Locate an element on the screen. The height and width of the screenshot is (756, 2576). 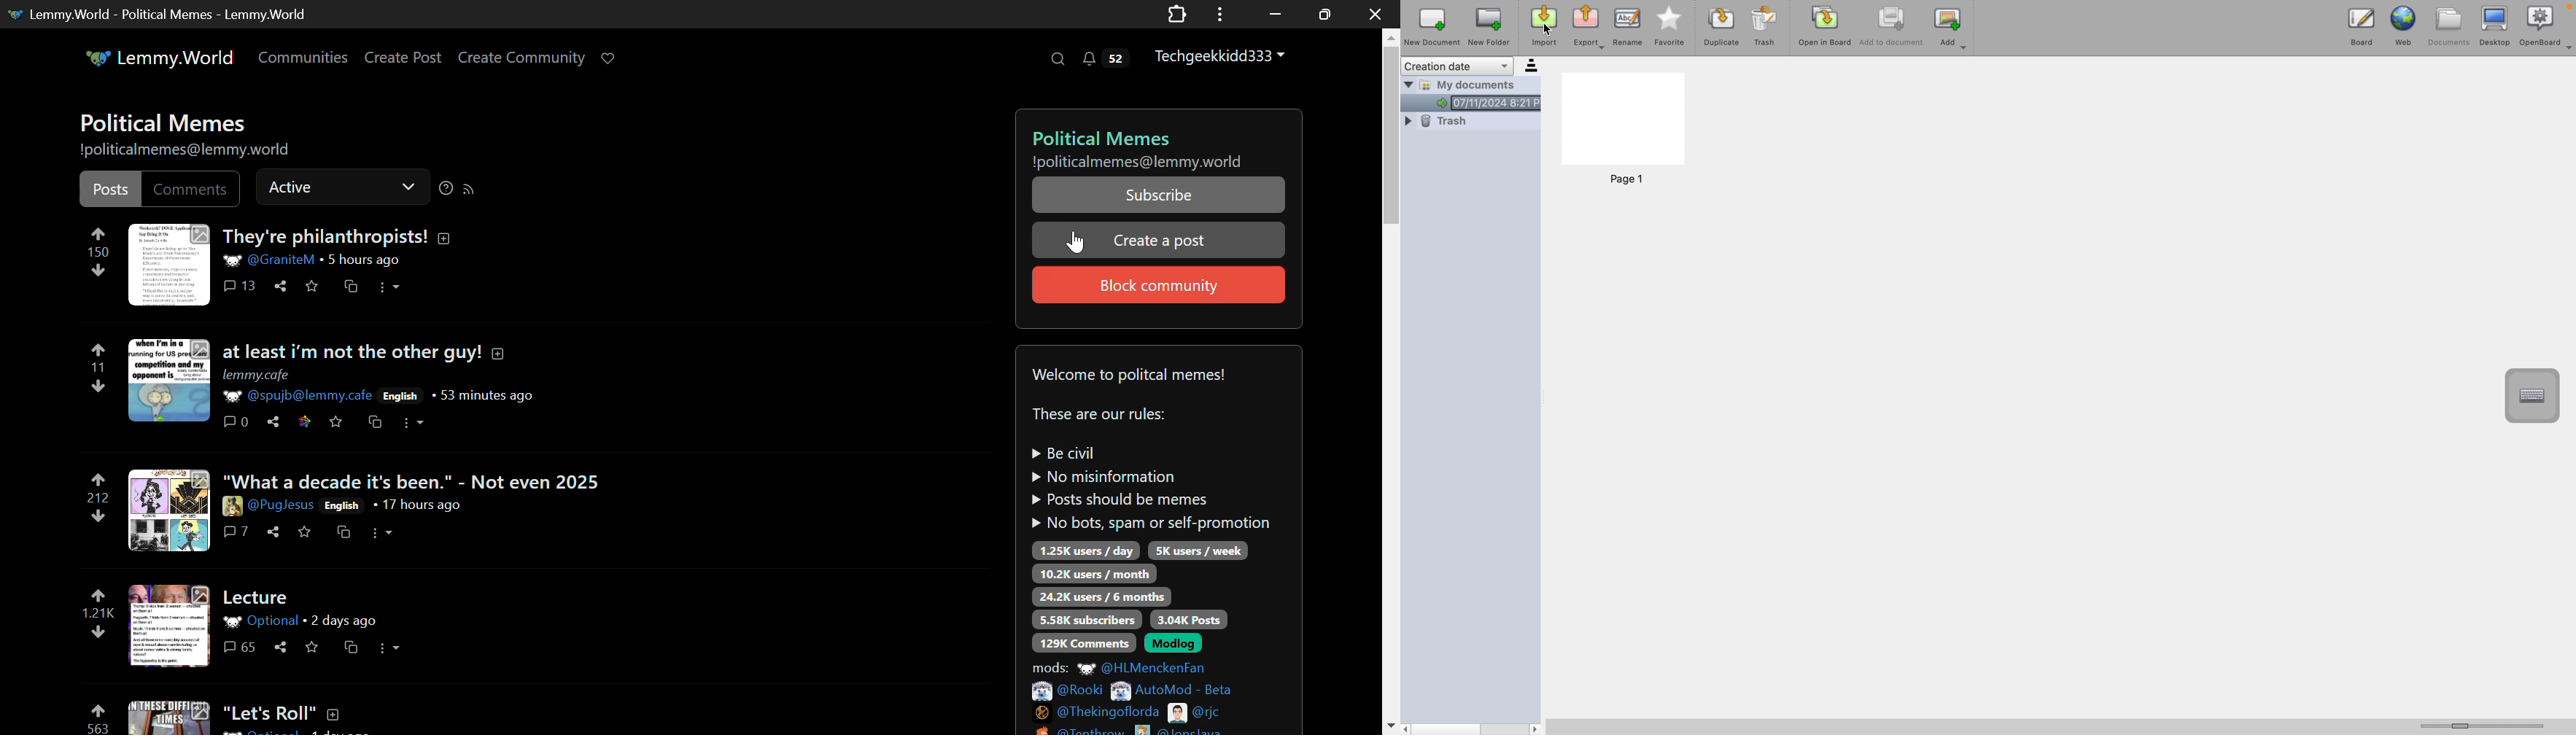
Communities Page is located at coordinates (302, 57).